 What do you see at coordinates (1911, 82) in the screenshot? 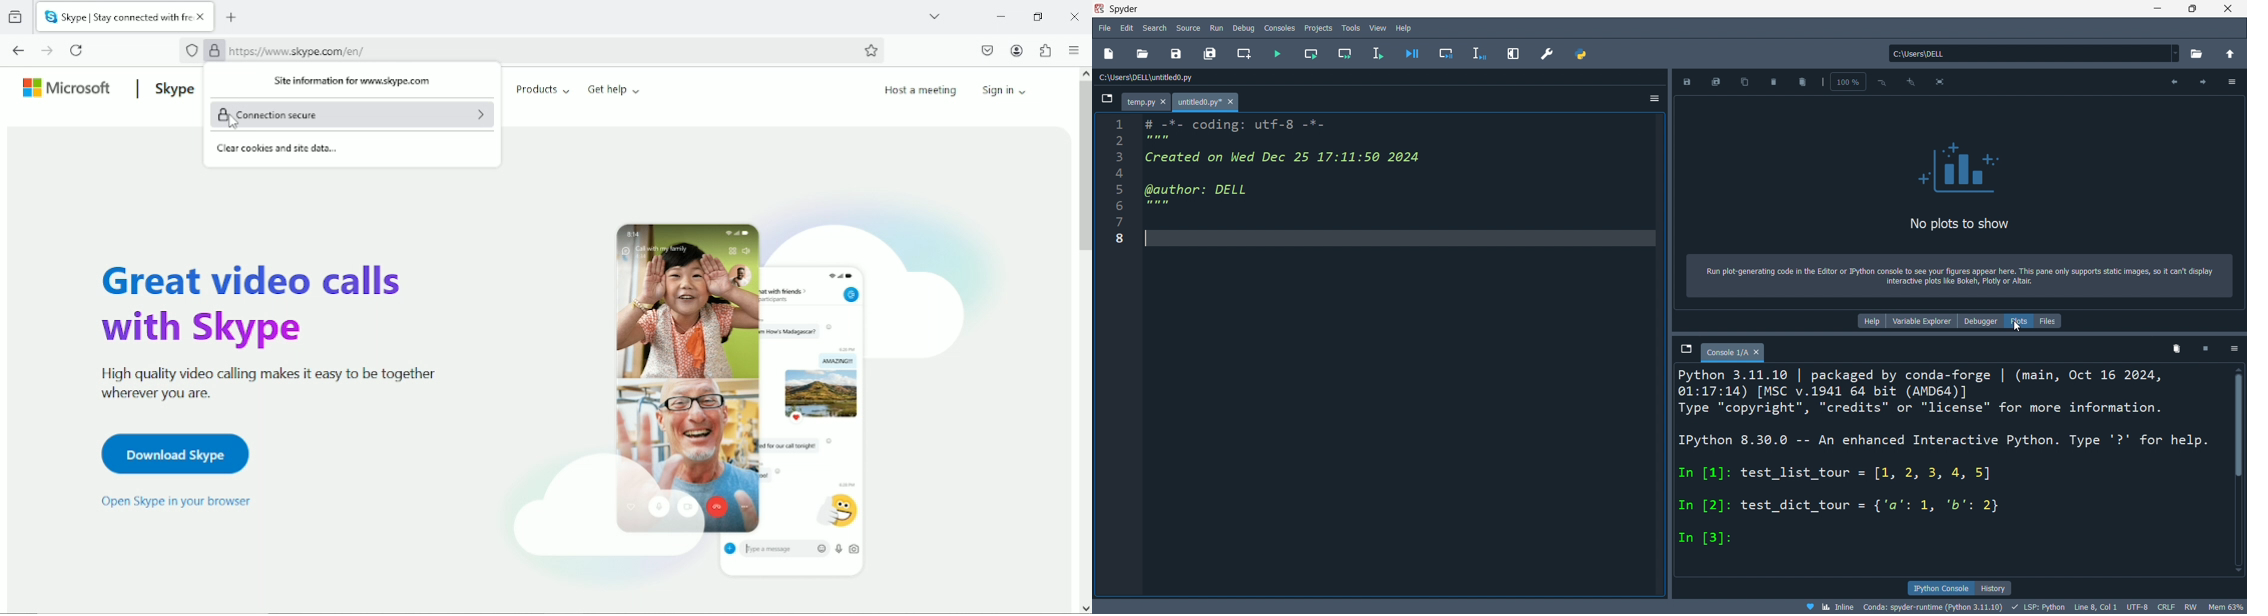
I see `zoom in` at bounding box center [1911, 82].